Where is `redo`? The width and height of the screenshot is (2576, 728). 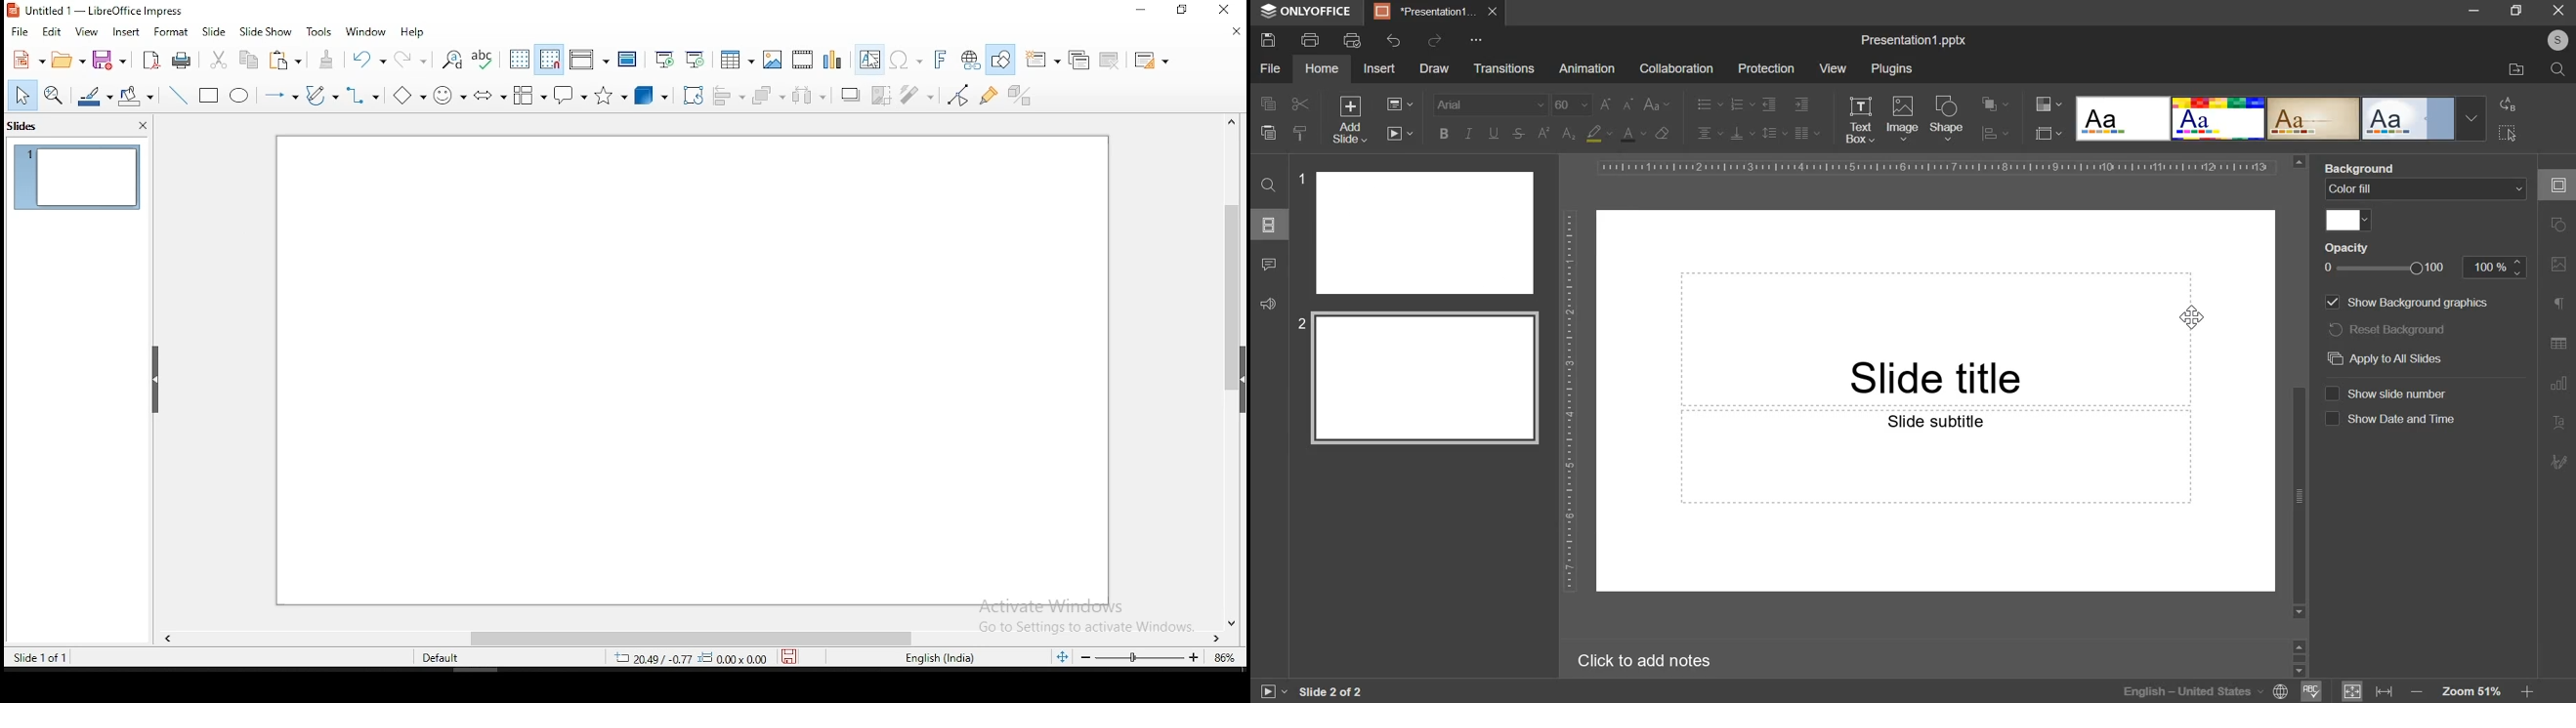 redo is located at coordinates (1434, 40).